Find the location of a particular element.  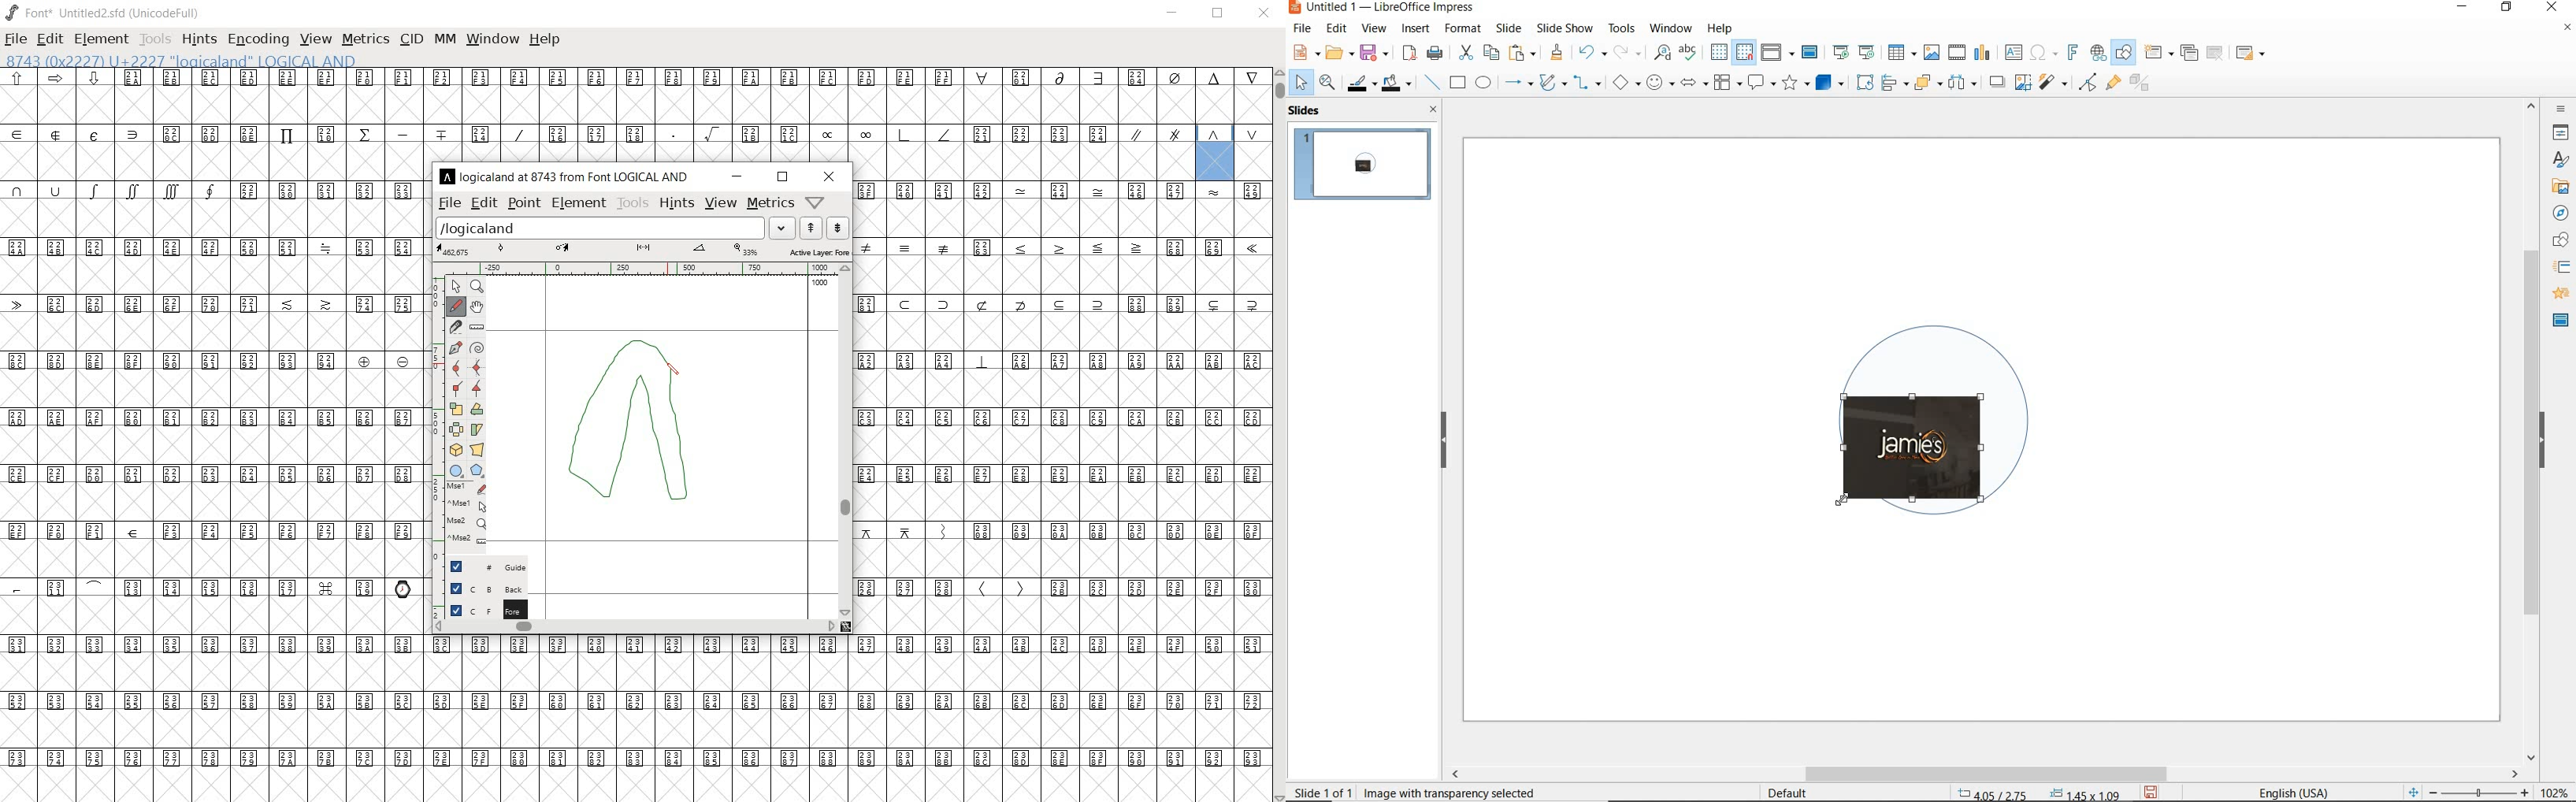

scrollbar is located at coordinates (2532, 429).